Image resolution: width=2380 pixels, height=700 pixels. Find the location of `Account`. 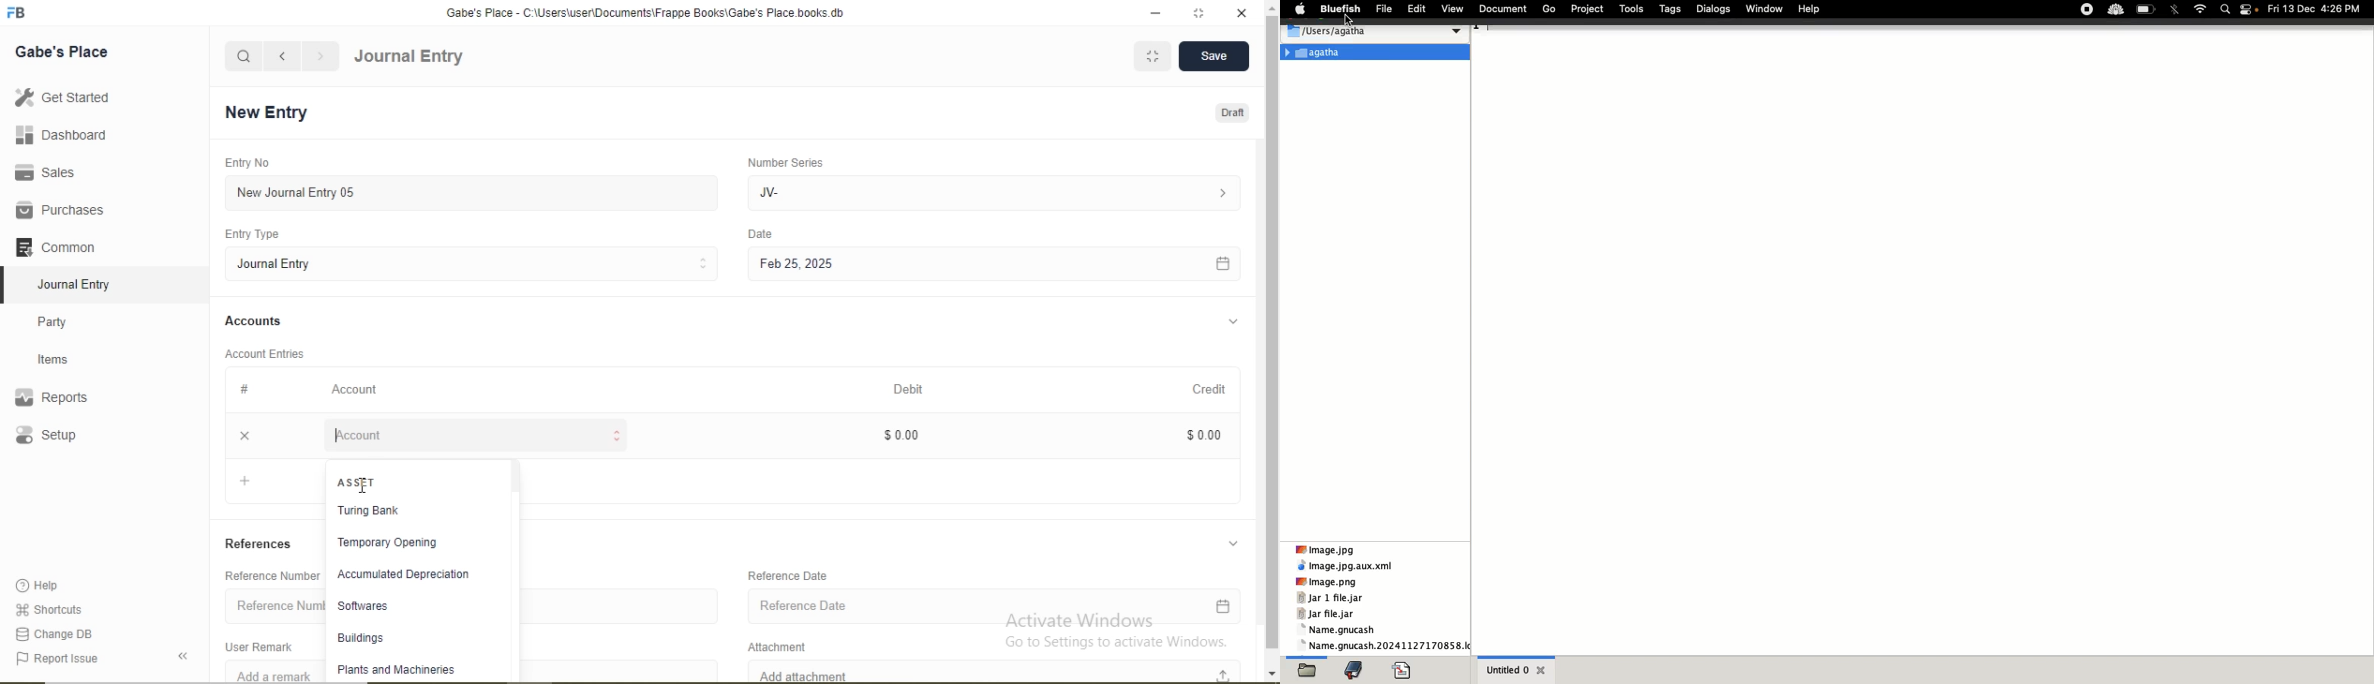

Account is located at coordinates (476, 435).